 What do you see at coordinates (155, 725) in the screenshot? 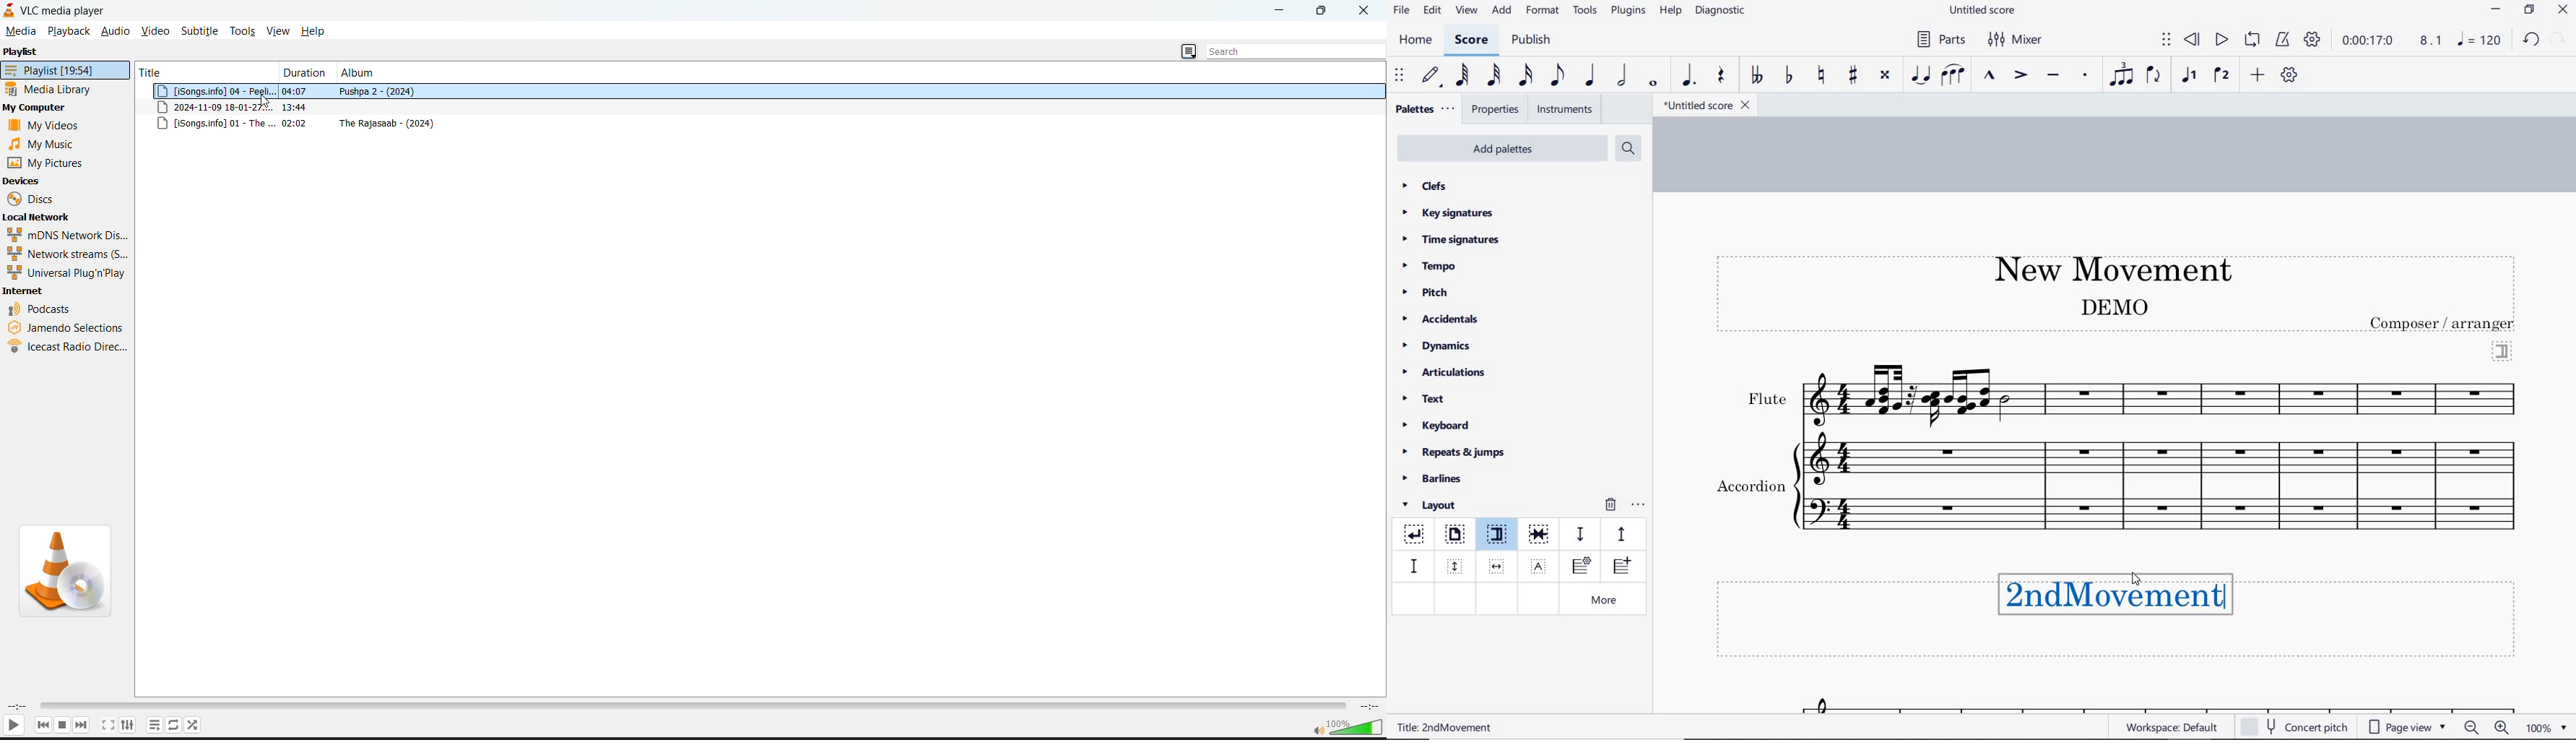
I see `toggle playlist` at bounding box center [155, 725].